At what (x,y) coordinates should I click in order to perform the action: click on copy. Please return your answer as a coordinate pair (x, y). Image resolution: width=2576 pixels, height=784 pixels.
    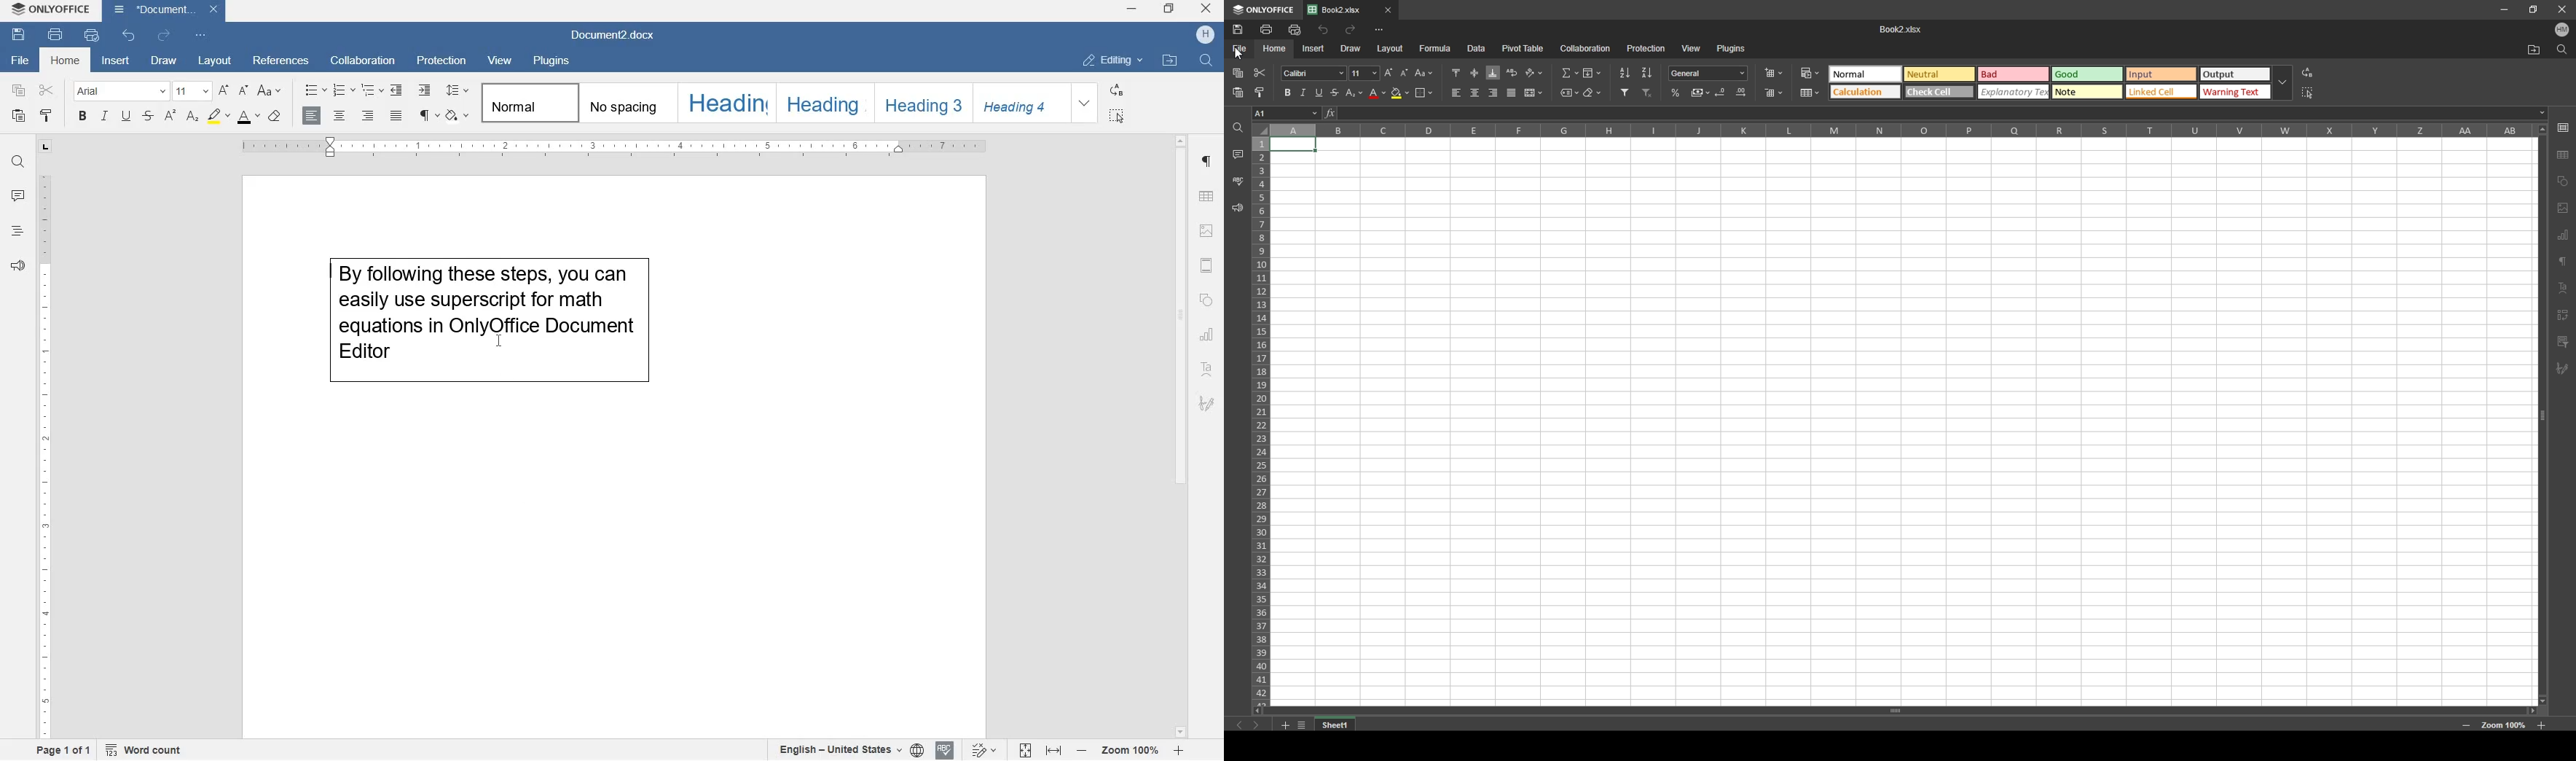
    Looking at the image, I should click on (19, 91).